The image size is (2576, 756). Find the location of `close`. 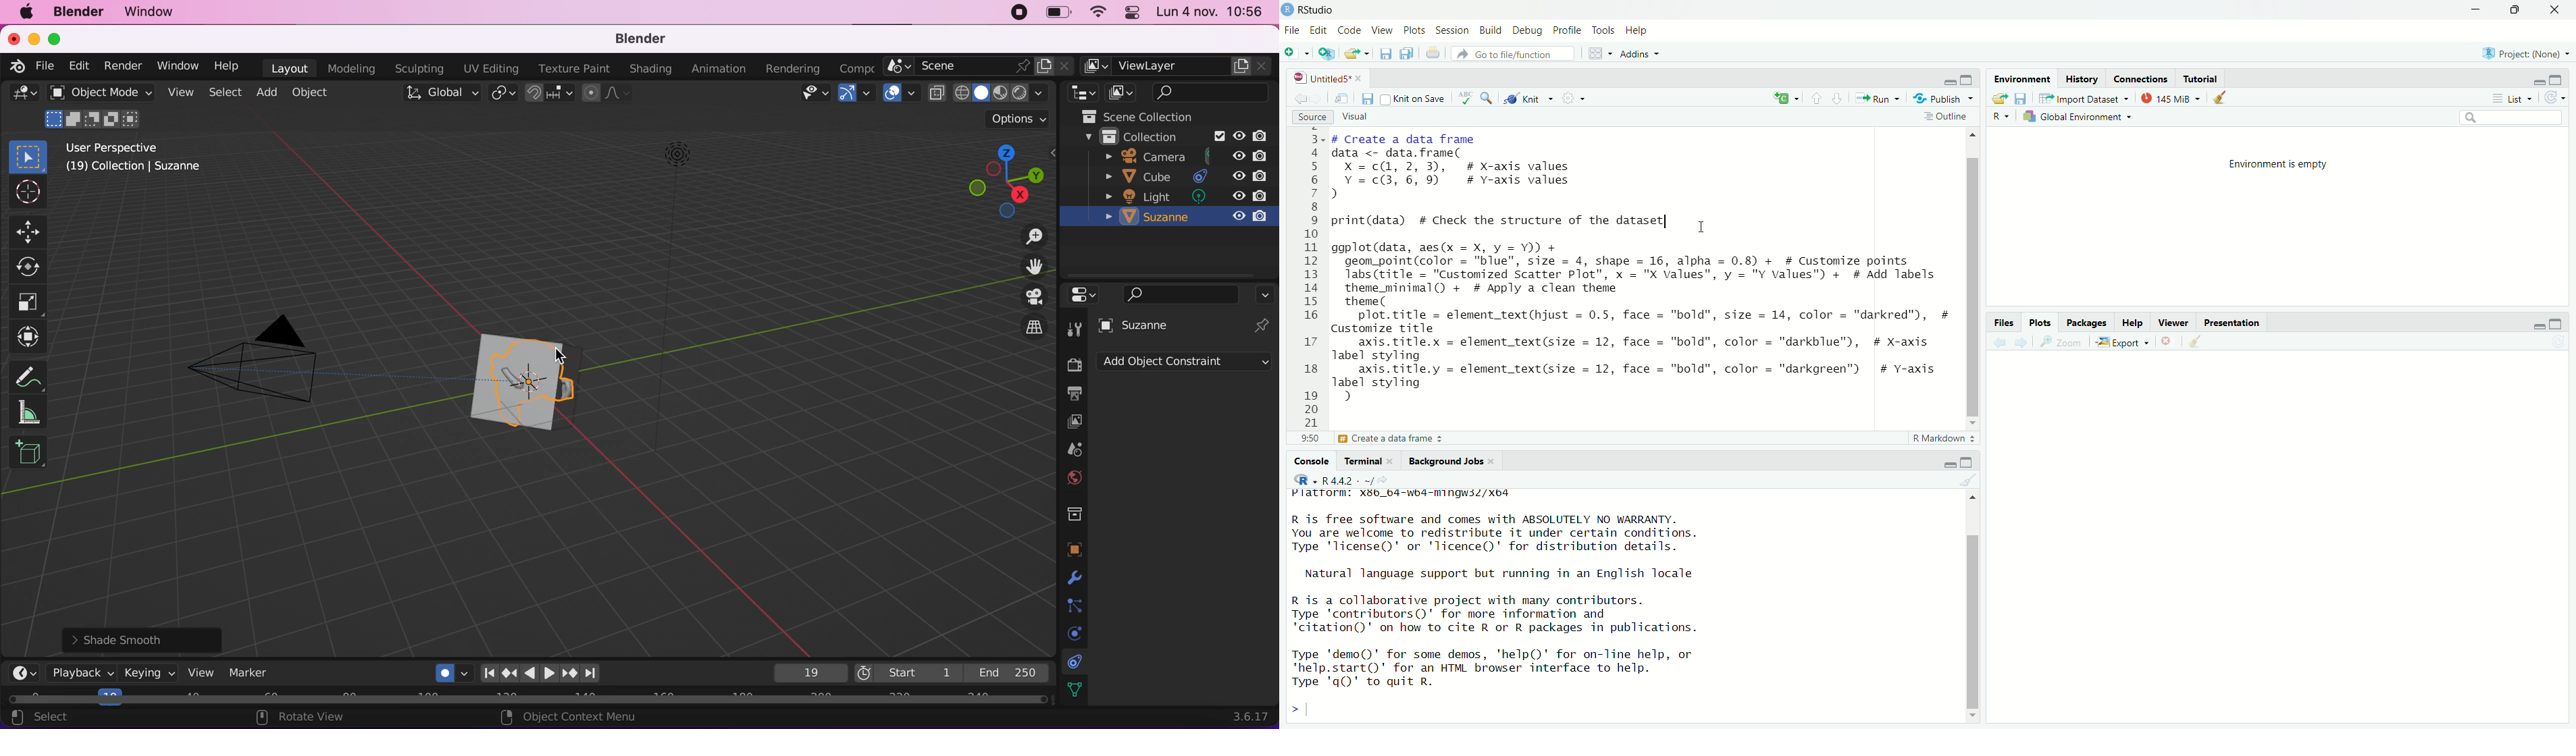

close is located at coordinates (1065, 66).